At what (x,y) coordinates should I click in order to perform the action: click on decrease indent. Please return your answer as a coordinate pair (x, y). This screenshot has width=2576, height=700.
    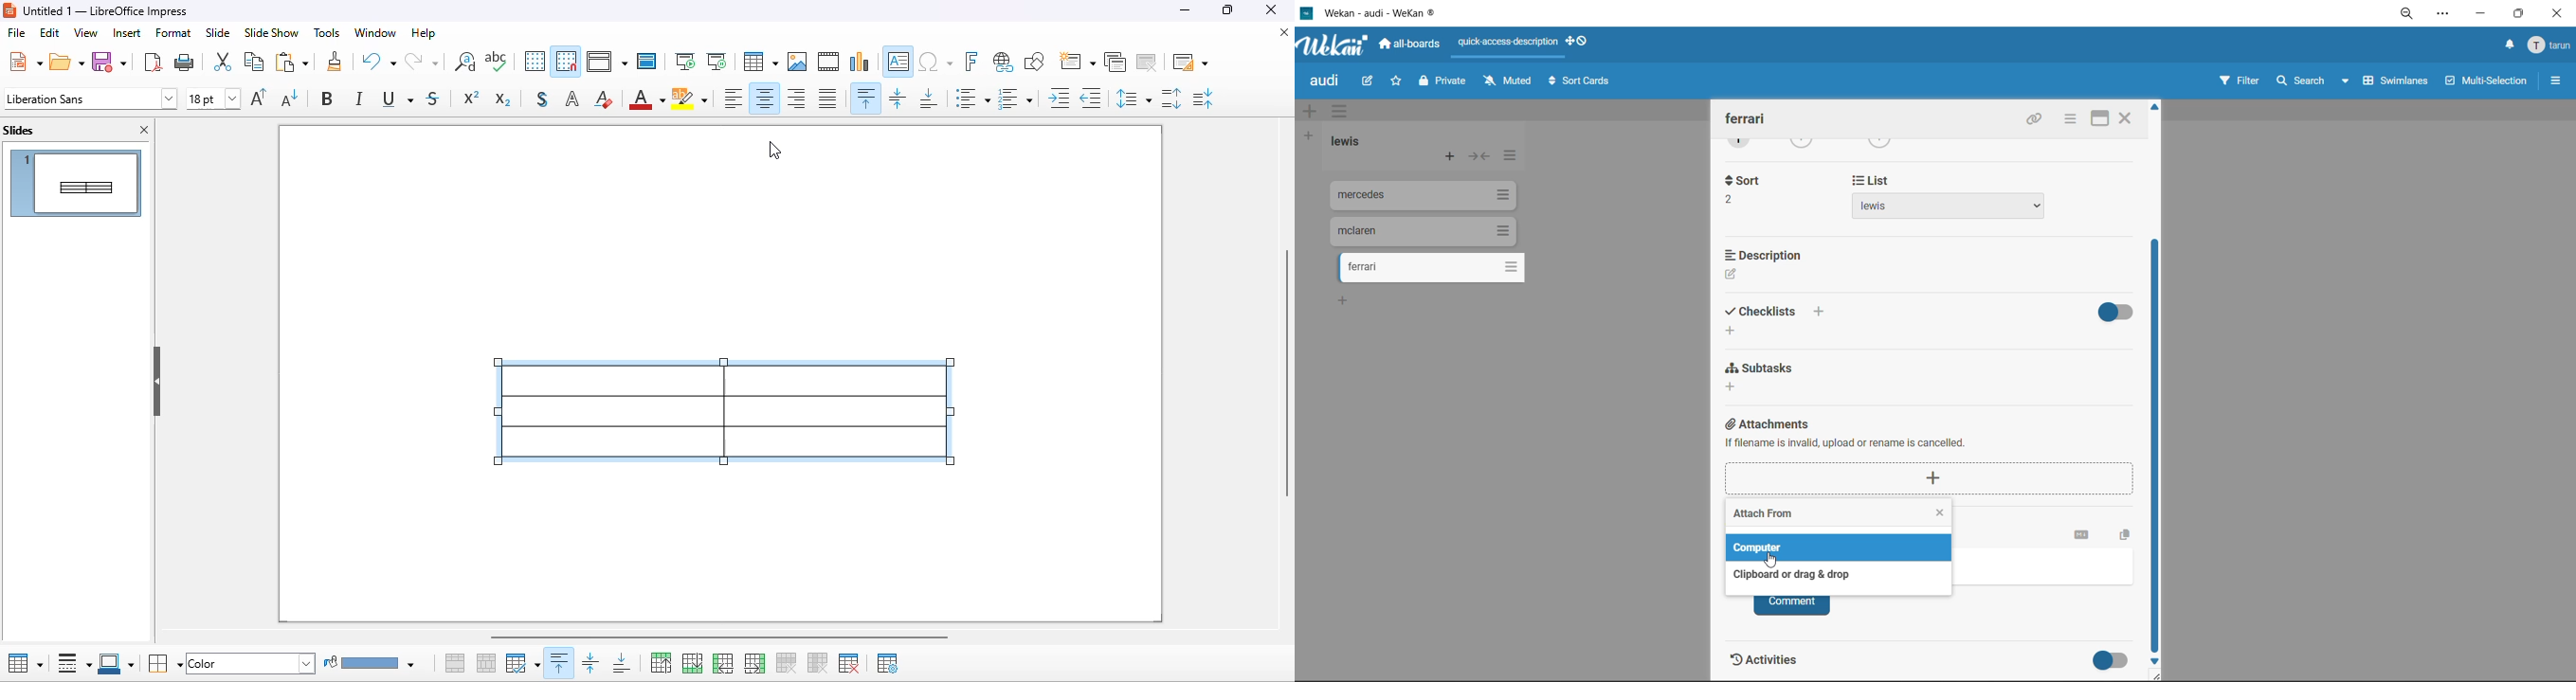
    Looking at the image, I should click on (1091, 98).